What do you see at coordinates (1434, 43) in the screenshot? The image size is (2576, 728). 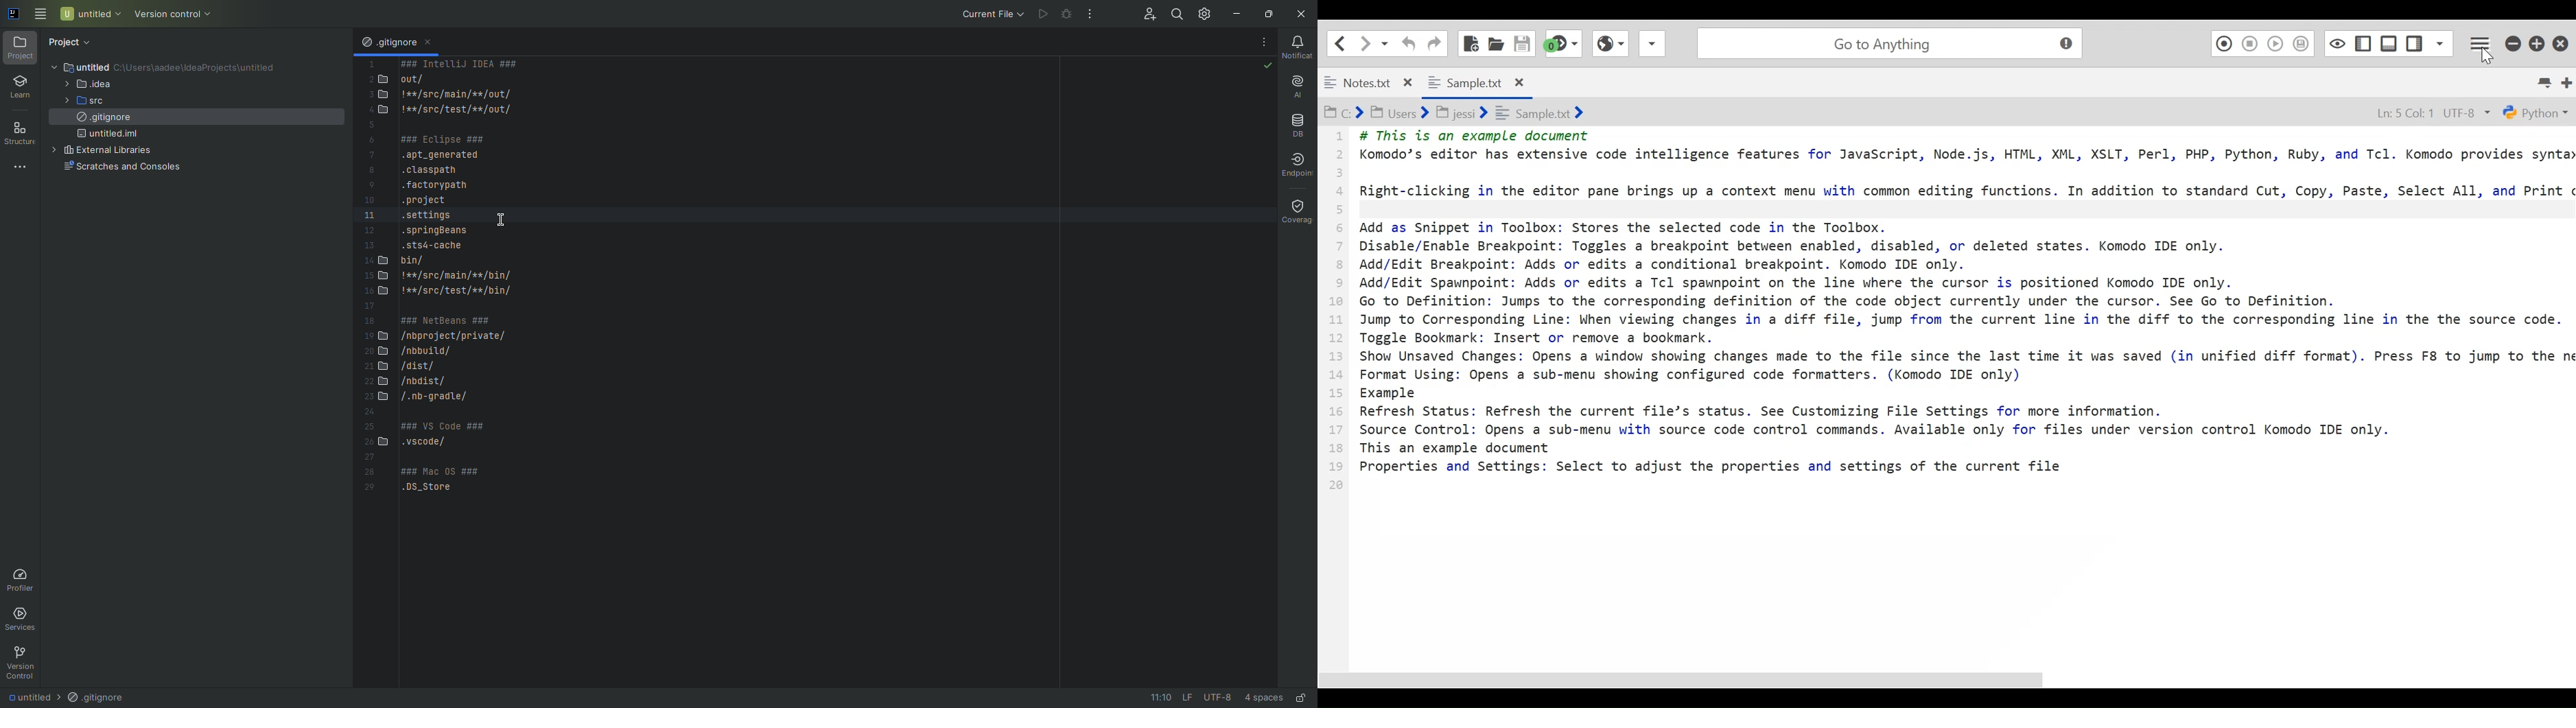 I see `Redo` at bounding box center [1434, 43].